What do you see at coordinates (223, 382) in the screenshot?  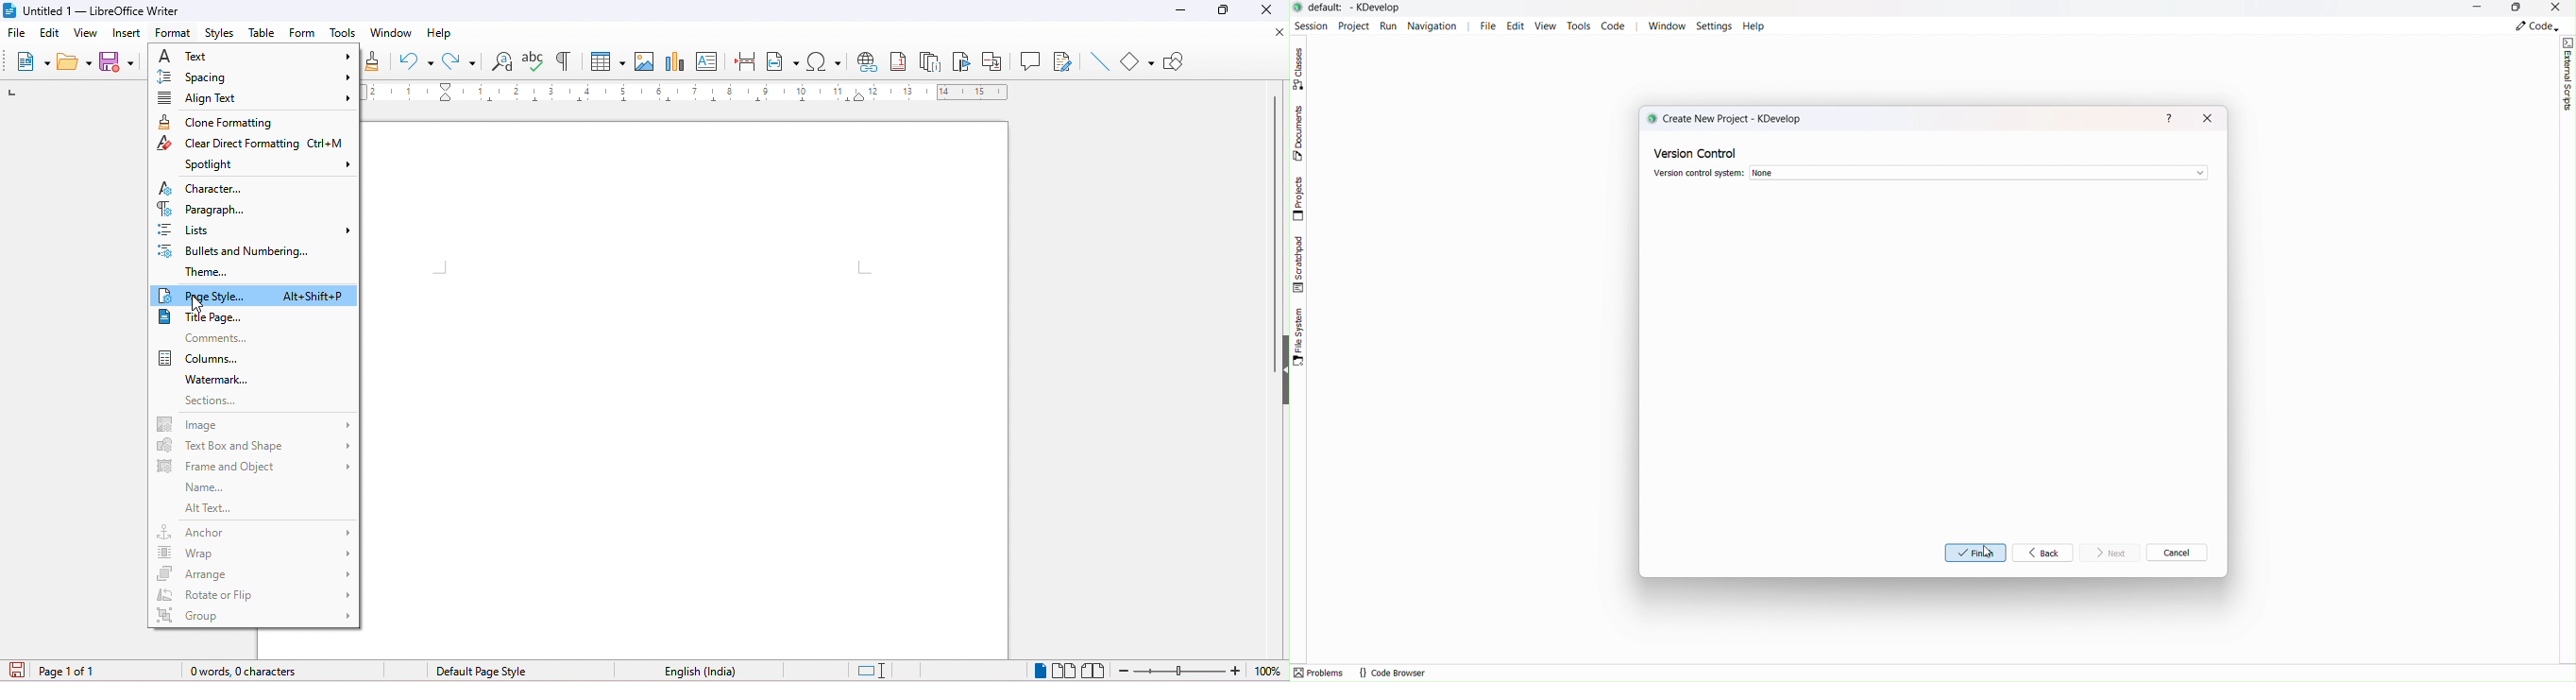 I see `watermark` at bounding box center [223, 382].